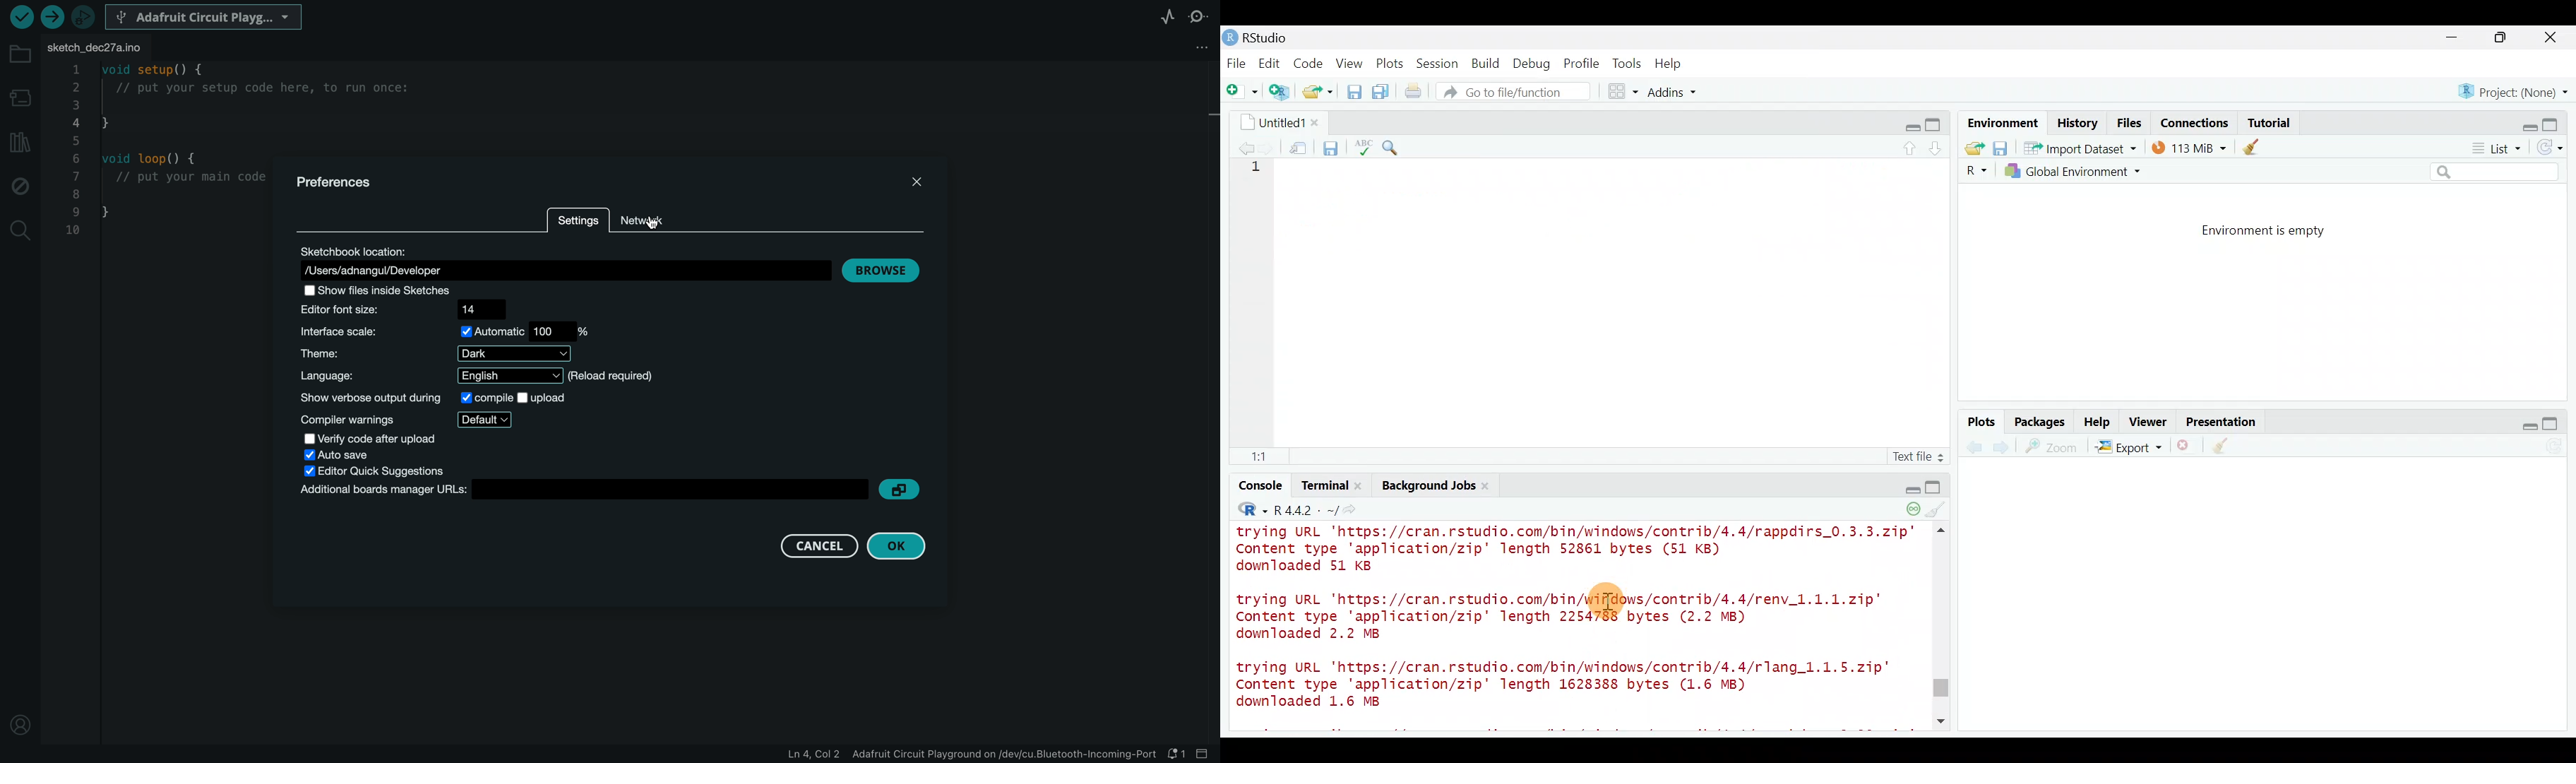 Image resolution: width=2576 pixels, height=784 pixels. I want to click on trying URL 'https://cran.rstudio.com/bin/windows/contrib/4.4/rlang_1.1.5.zip"
Content type 'application/zip' length 1628388 bytes (1.6 MB)
downloaded 1.6 MB, so click(1562, 687).